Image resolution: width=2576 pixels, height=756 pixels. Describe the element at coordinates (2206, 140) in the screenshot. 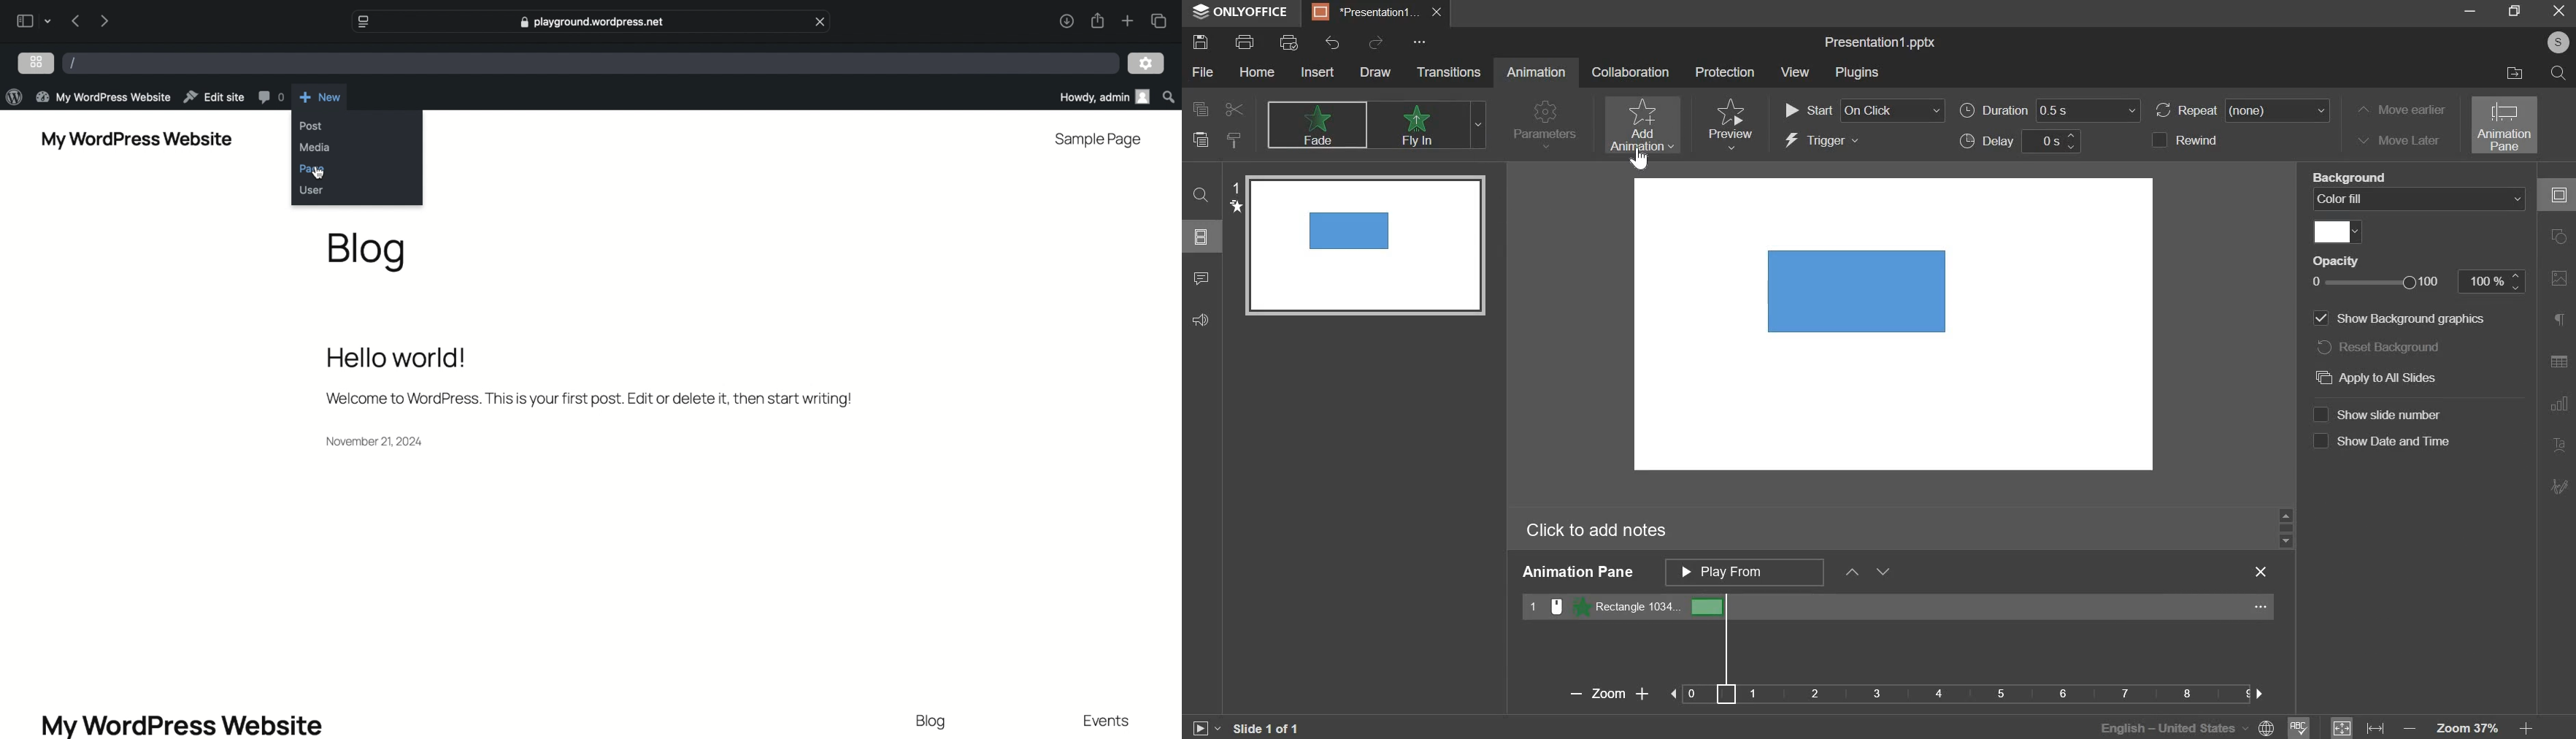

I see `rewind` at that location.